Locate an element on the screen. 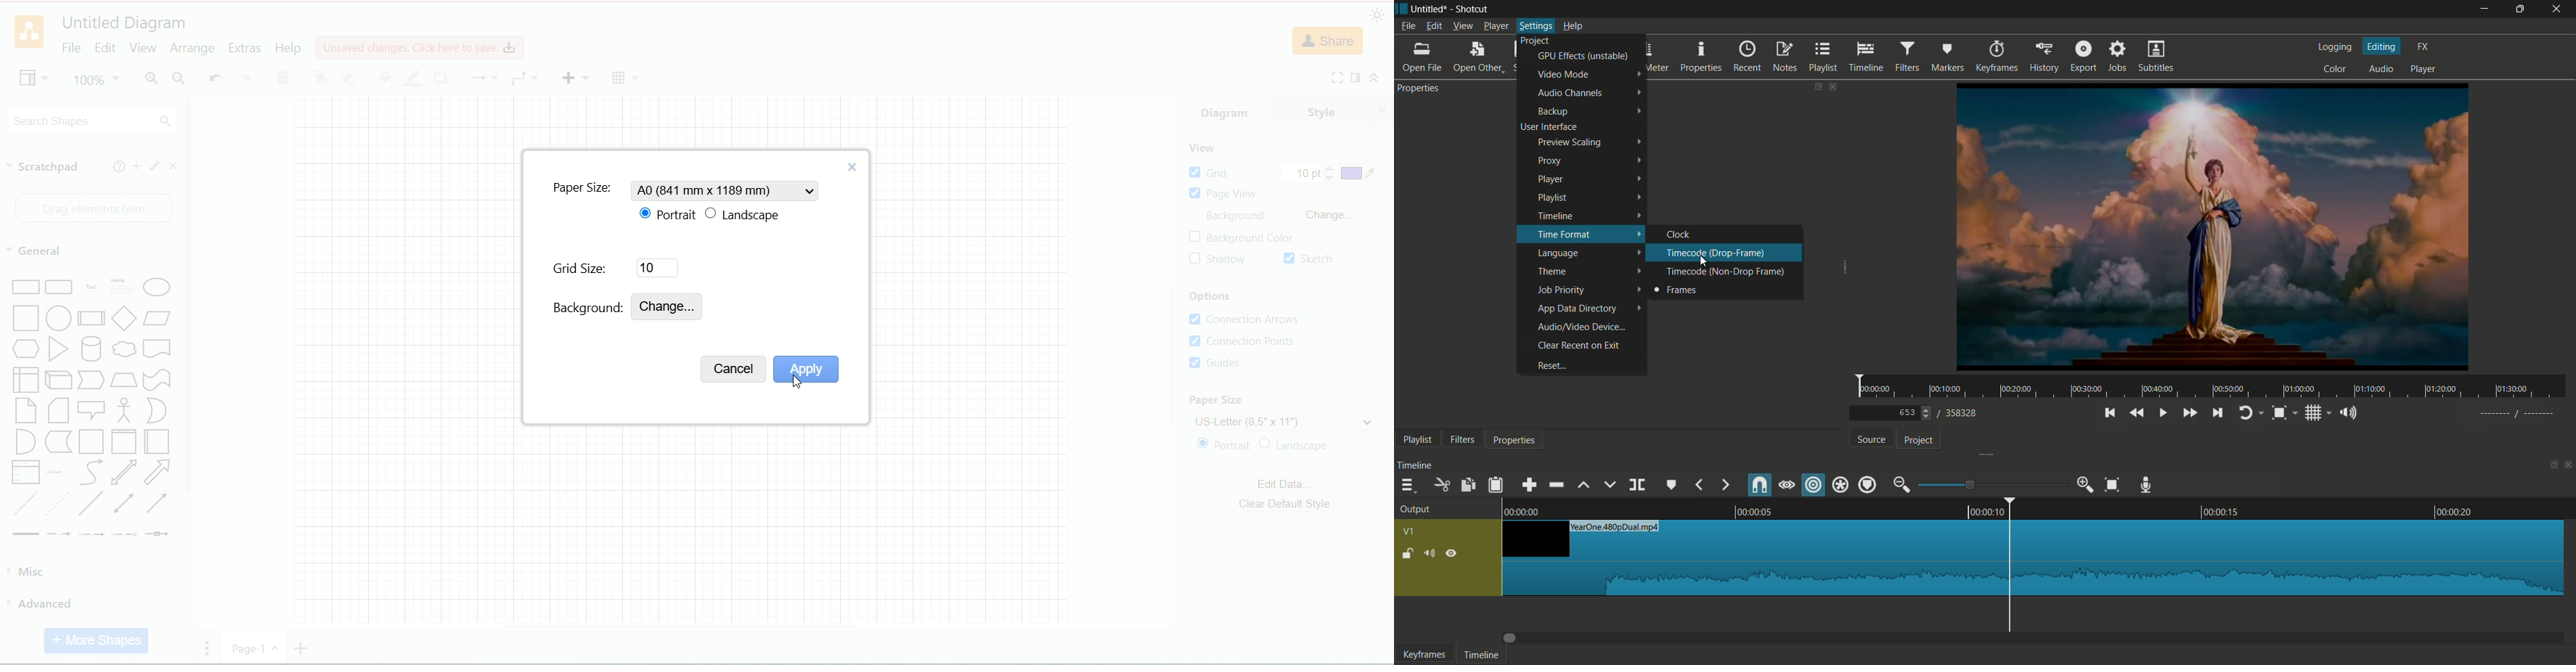 The height and width of the screenshot is (672, 2576). connection points is located at coordinates (1242, 340).